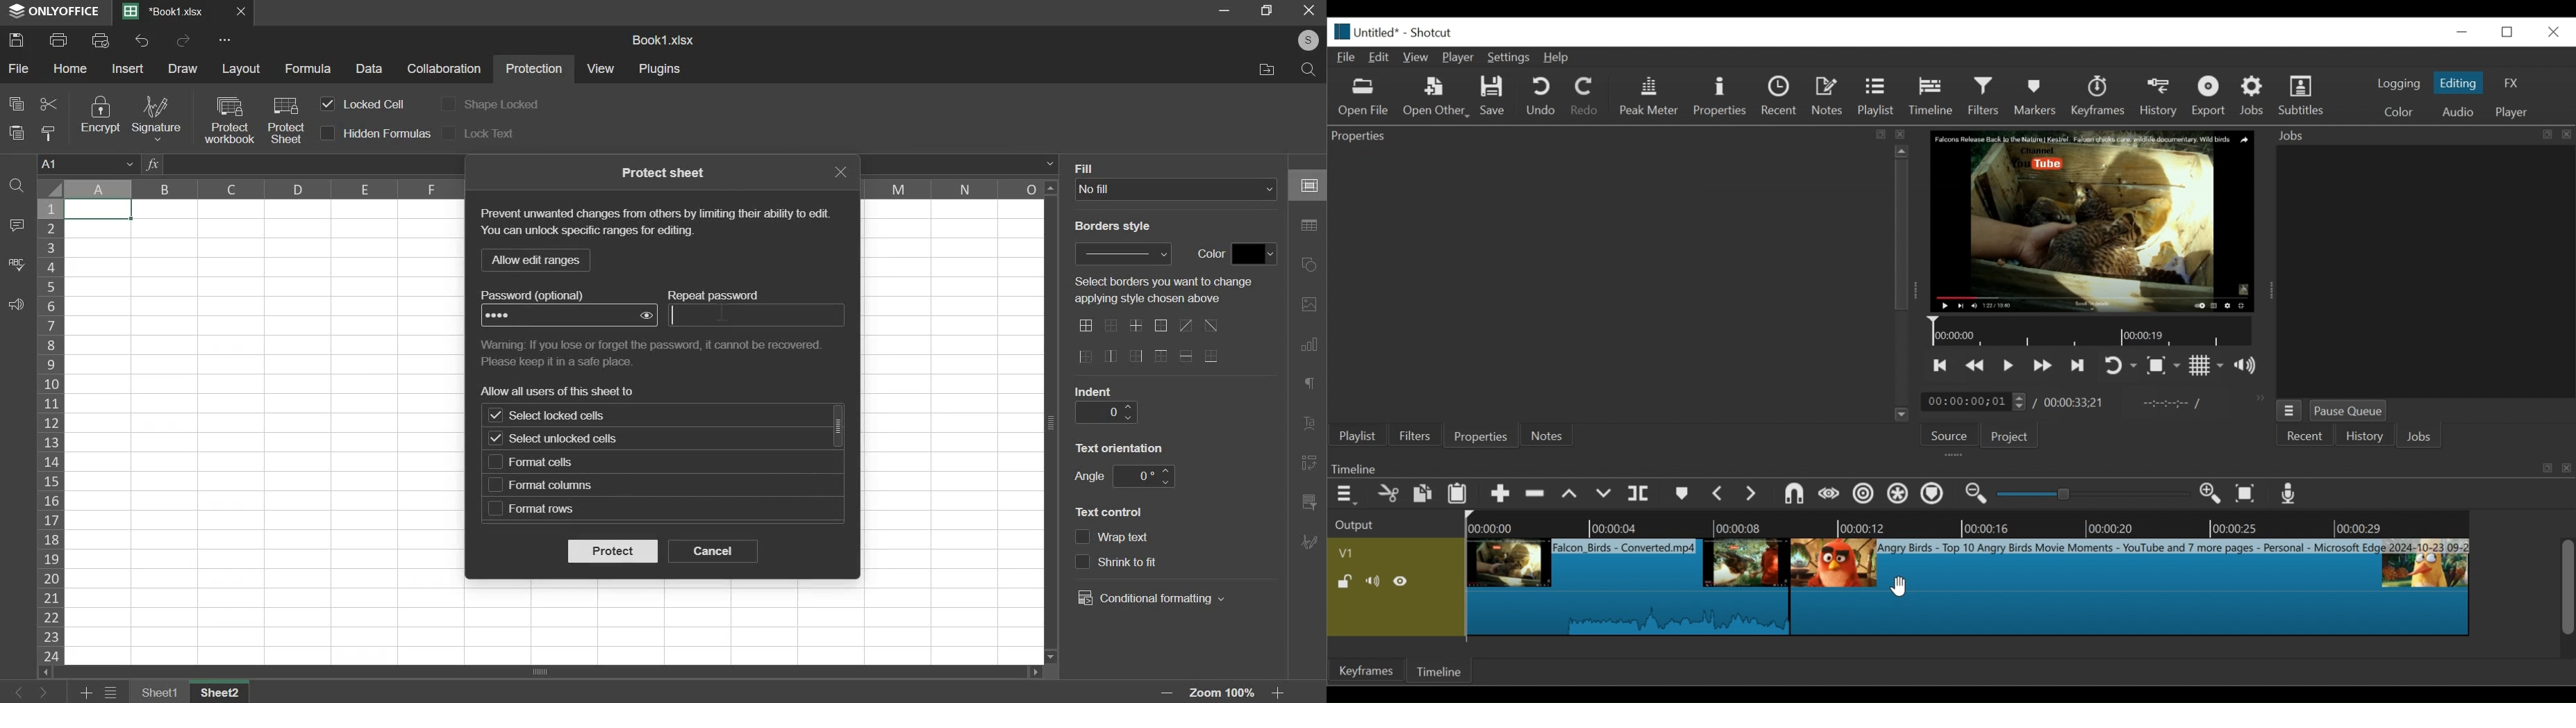 This screenshot has width=2576, height=728. What do you see at coordinates (1380, 57) in the screenshot?
I see `Edit` at bounding box center [1380, 57].